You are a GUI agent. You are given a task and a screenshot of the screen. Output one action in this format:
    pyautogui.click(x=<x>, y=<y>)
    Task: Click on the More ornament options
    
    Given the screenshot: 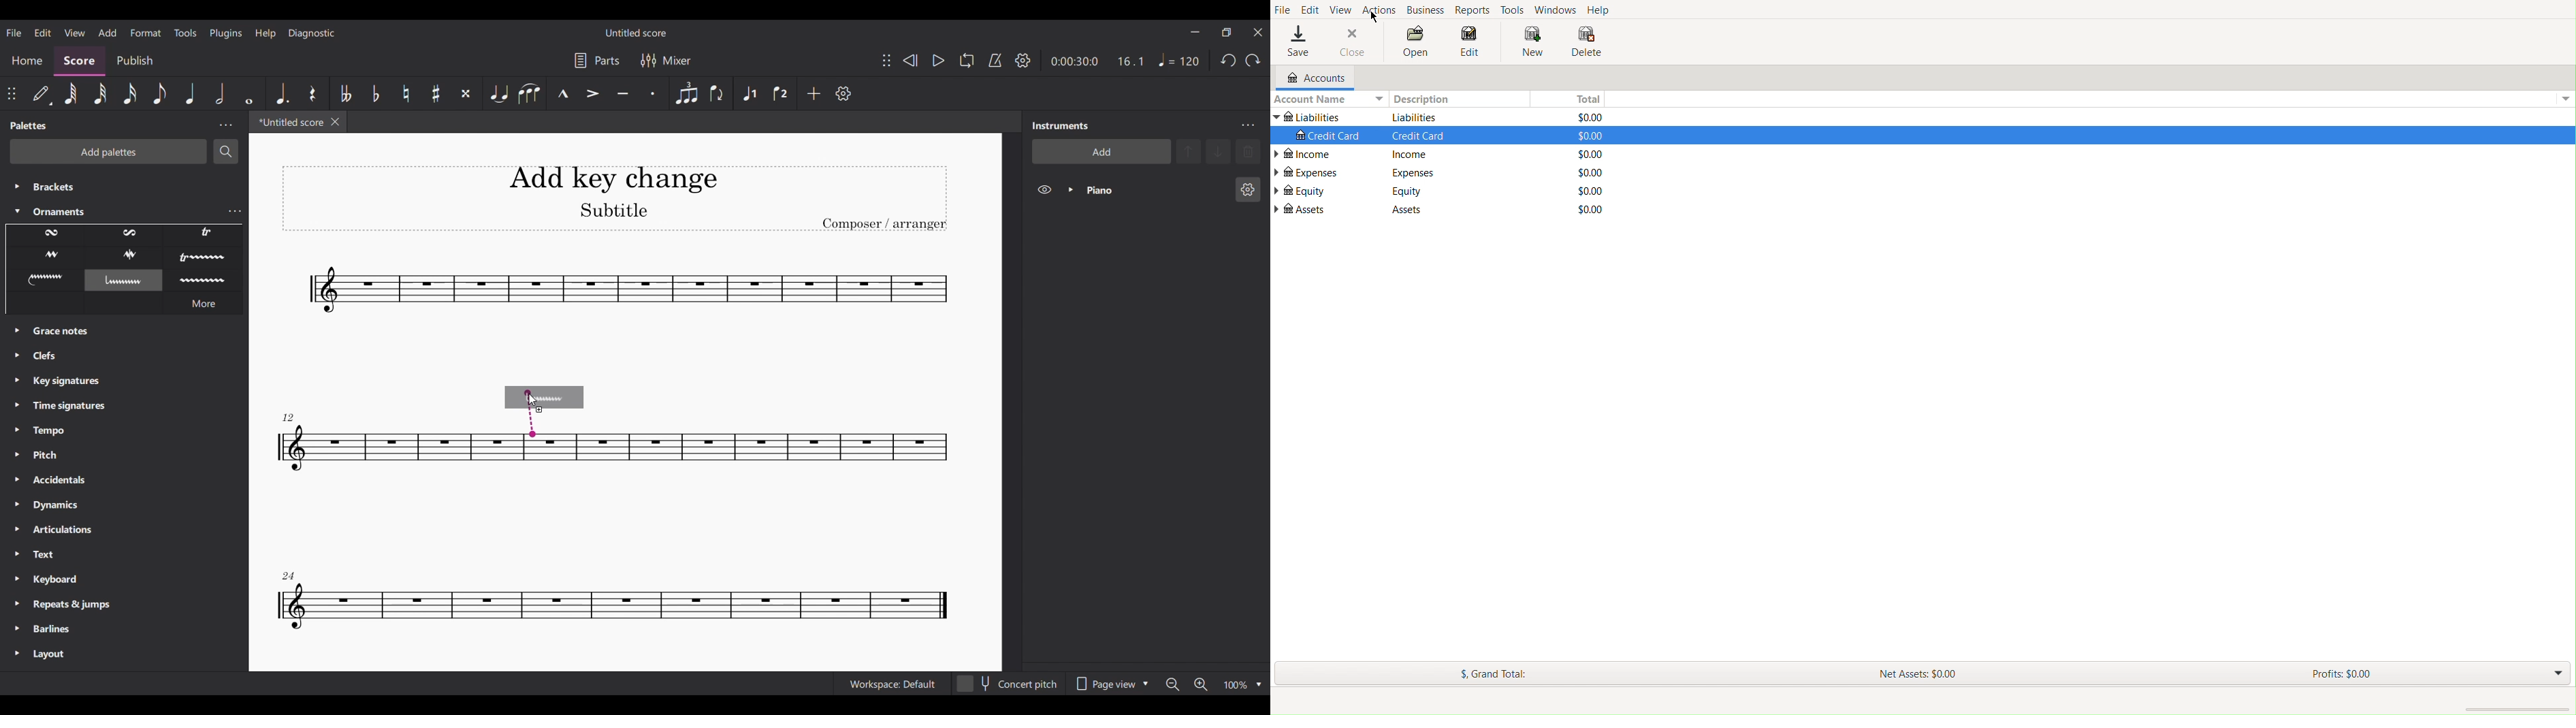 What is the action you would take?
    pyautogui.click(x=203, y=303)
    